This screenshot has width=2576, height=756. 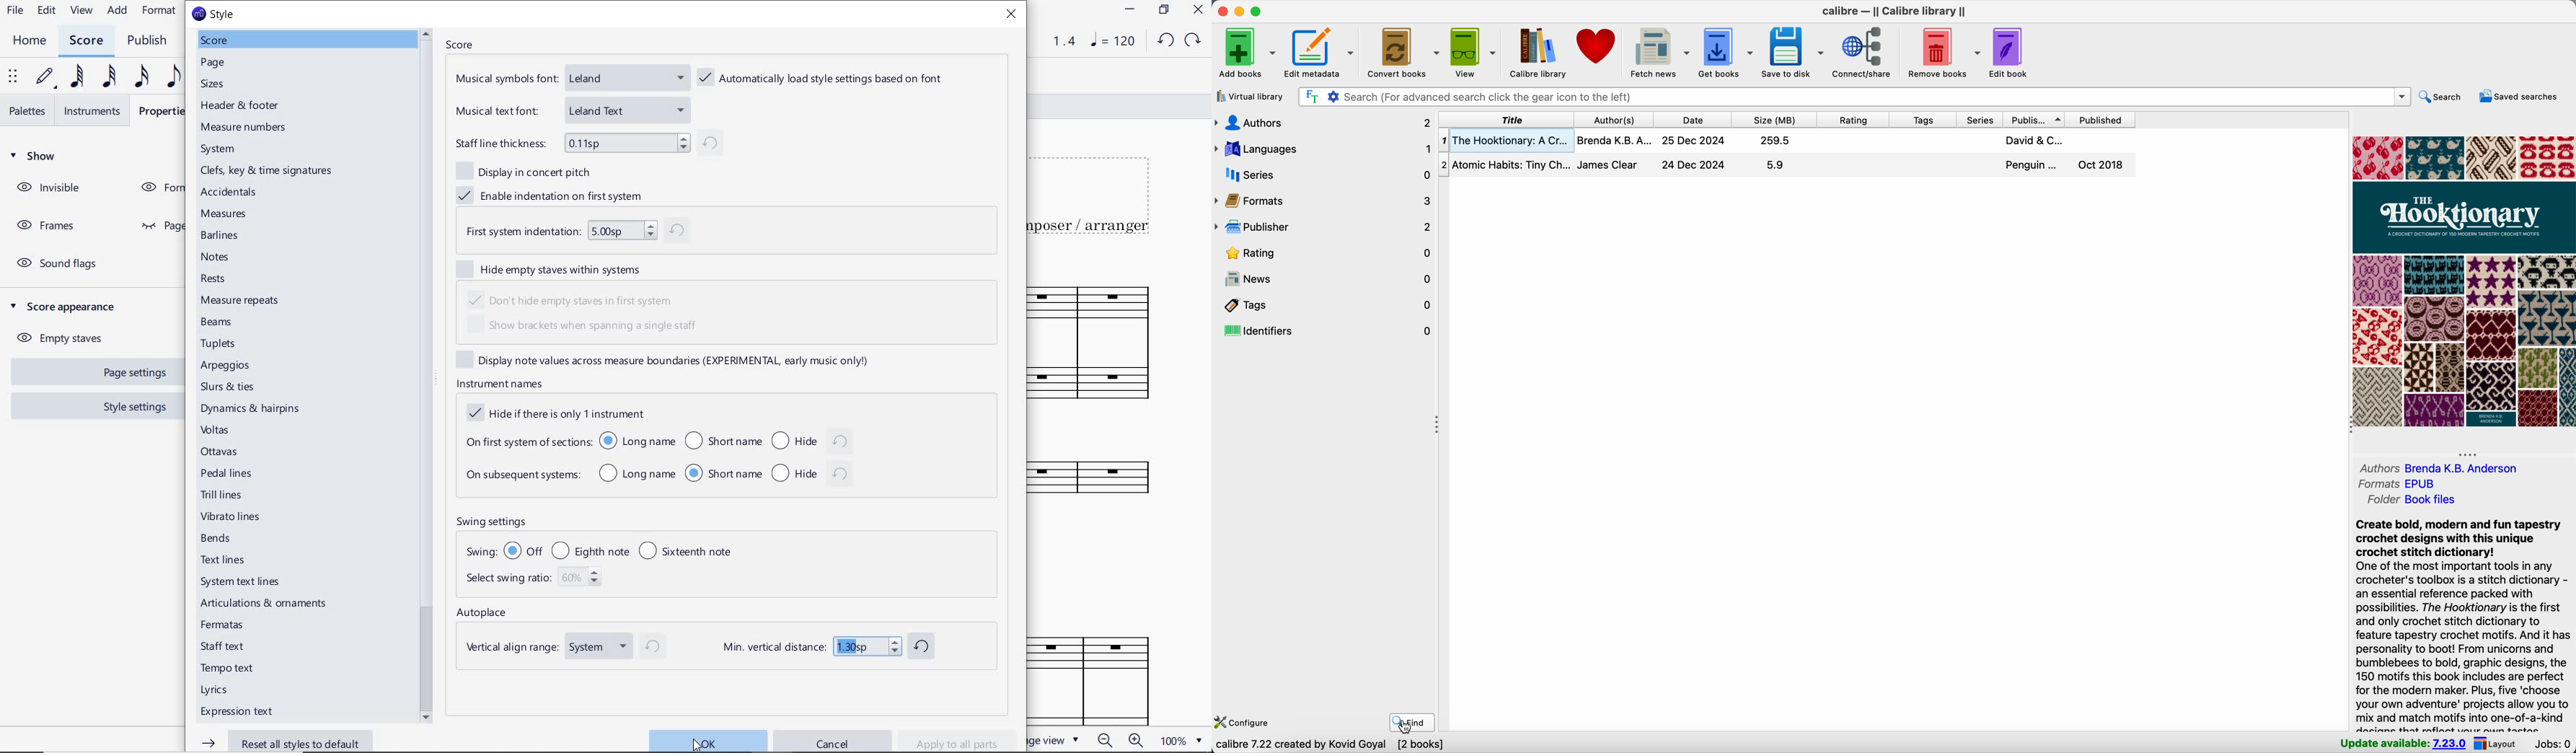 What do you see at coordinates (1191, 40) in the screenshot?
I see `REDO` at bounding box center [1191, 40].